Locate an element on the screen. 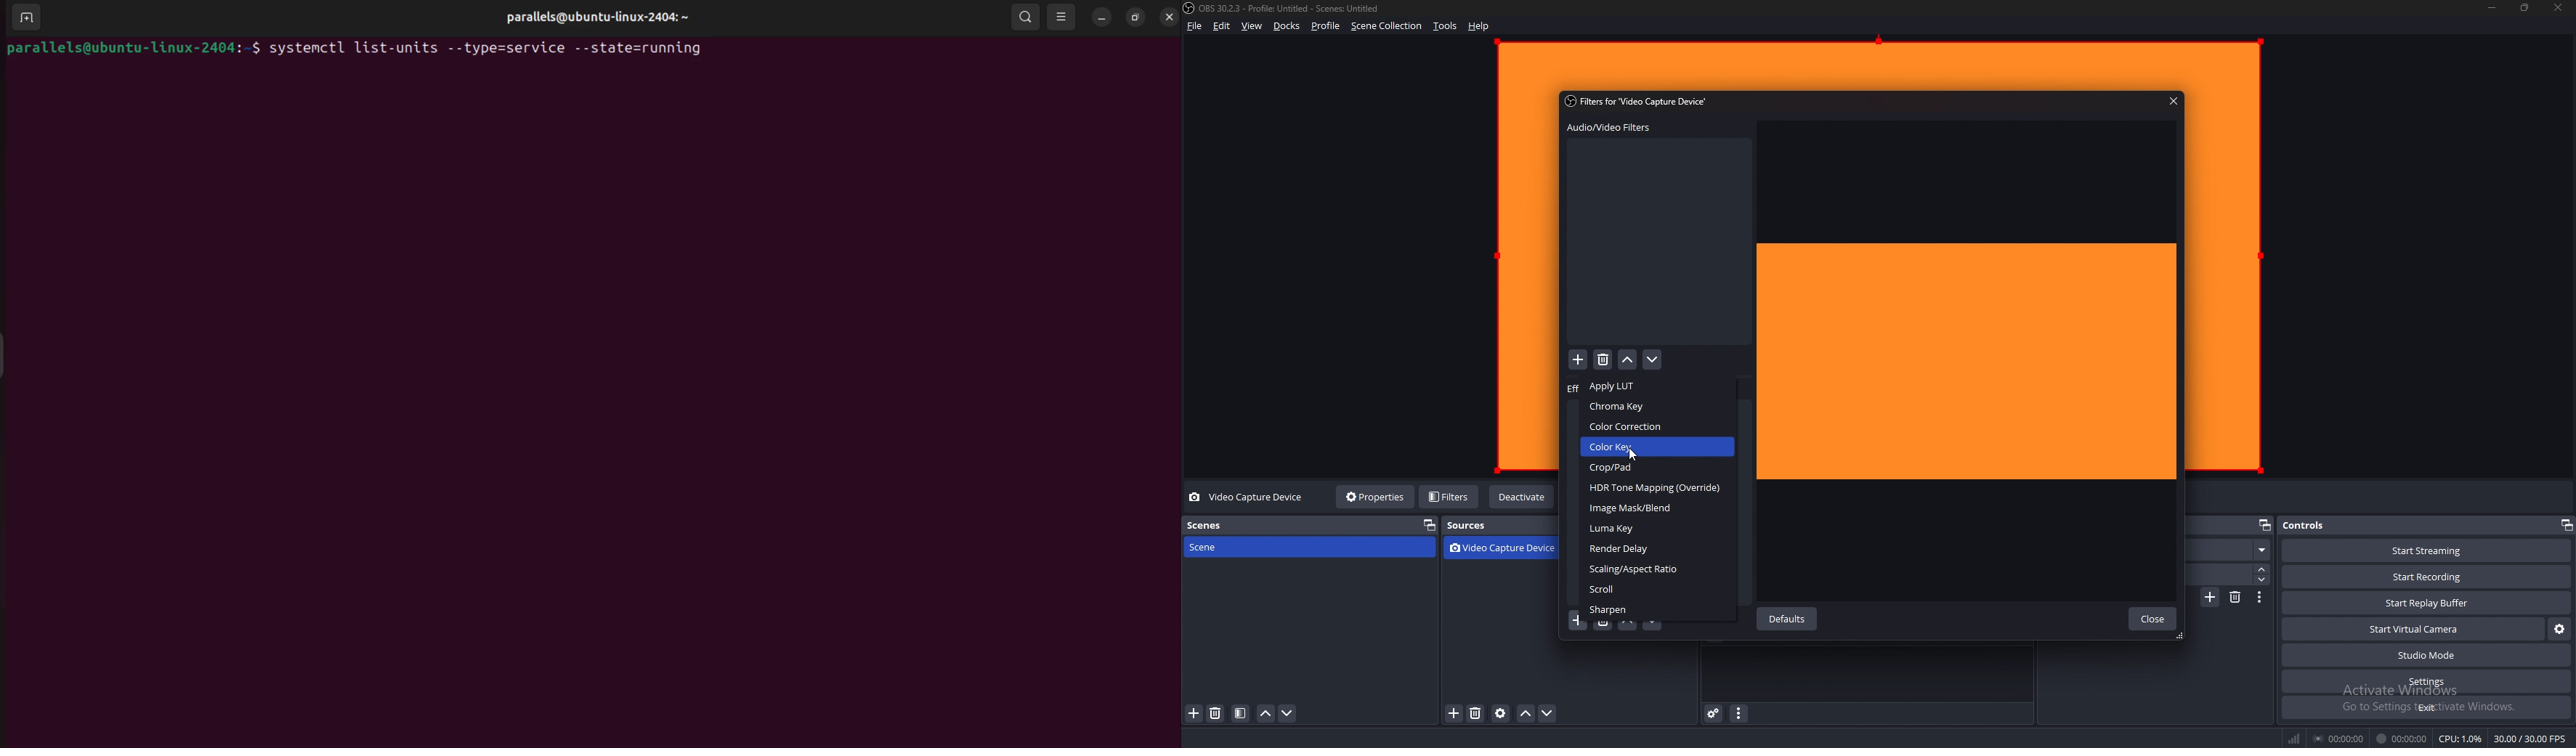 The image size is (2576, 756). virtual camera properties is located at coordinates (2559, 630).